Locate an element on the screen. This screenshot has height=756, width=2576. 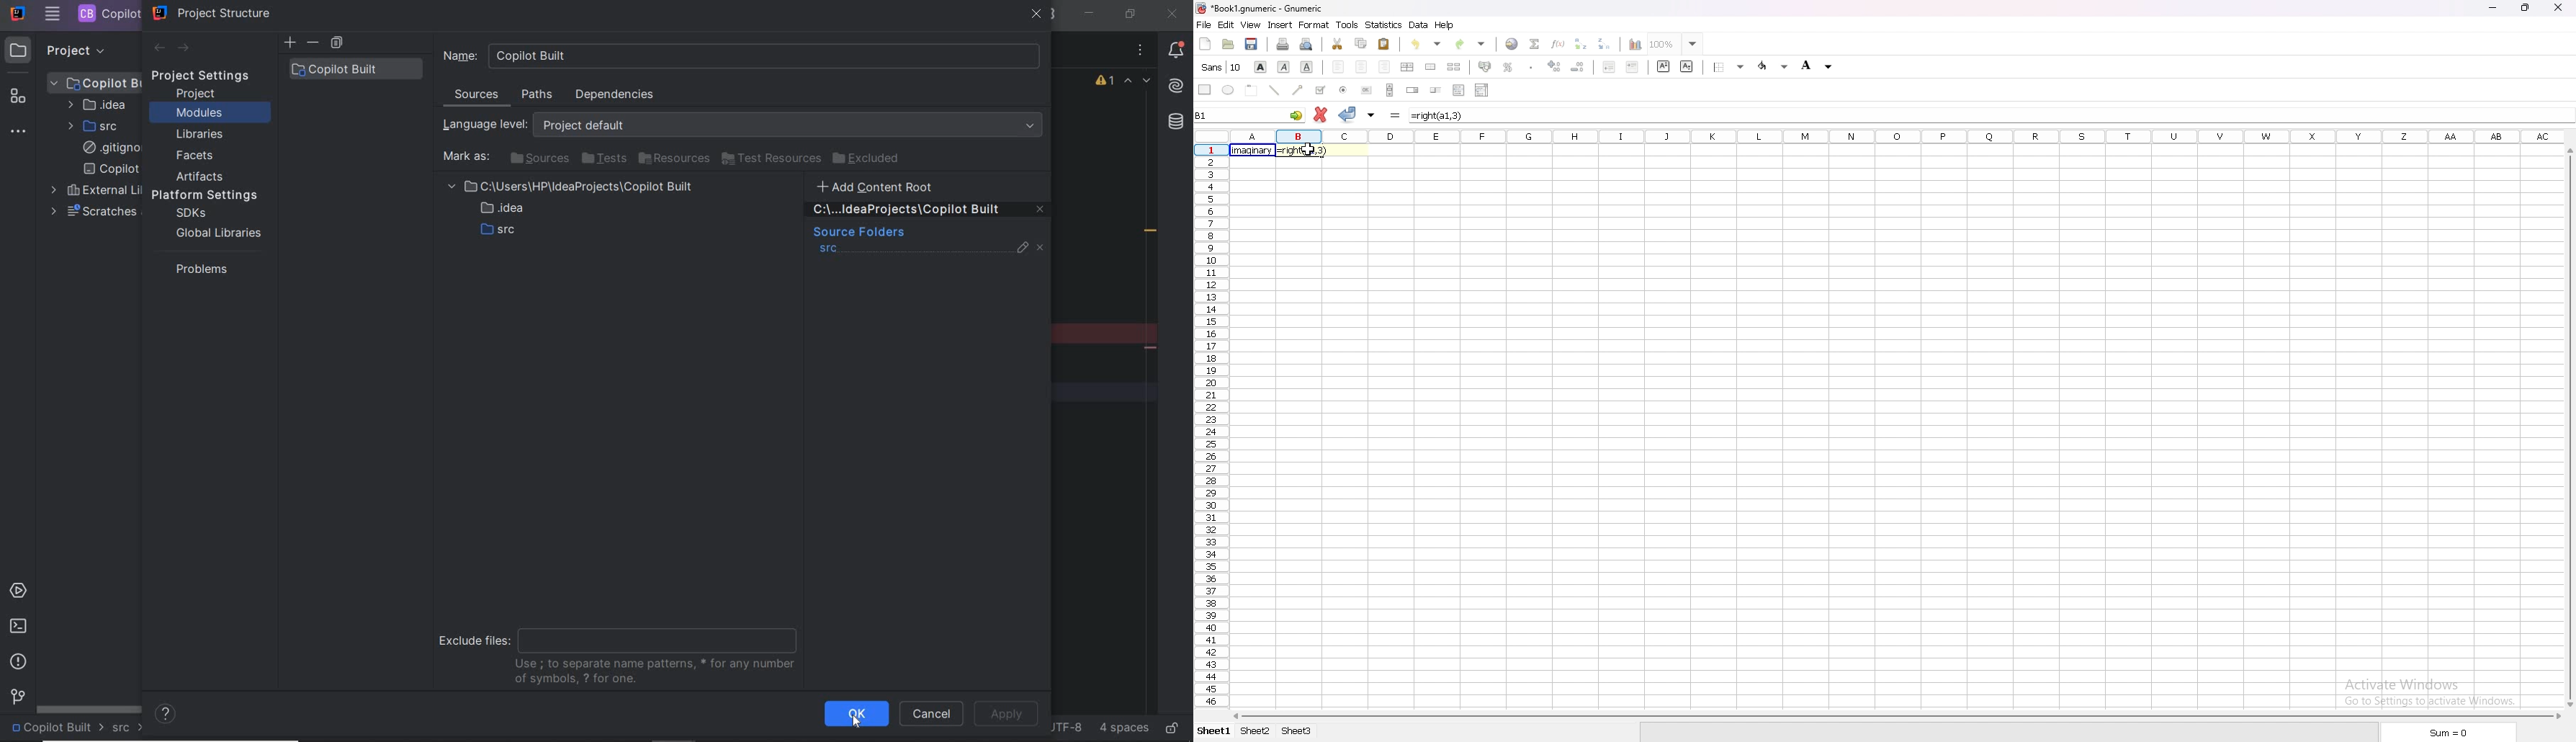
close is located at coordinates (2558, 6).